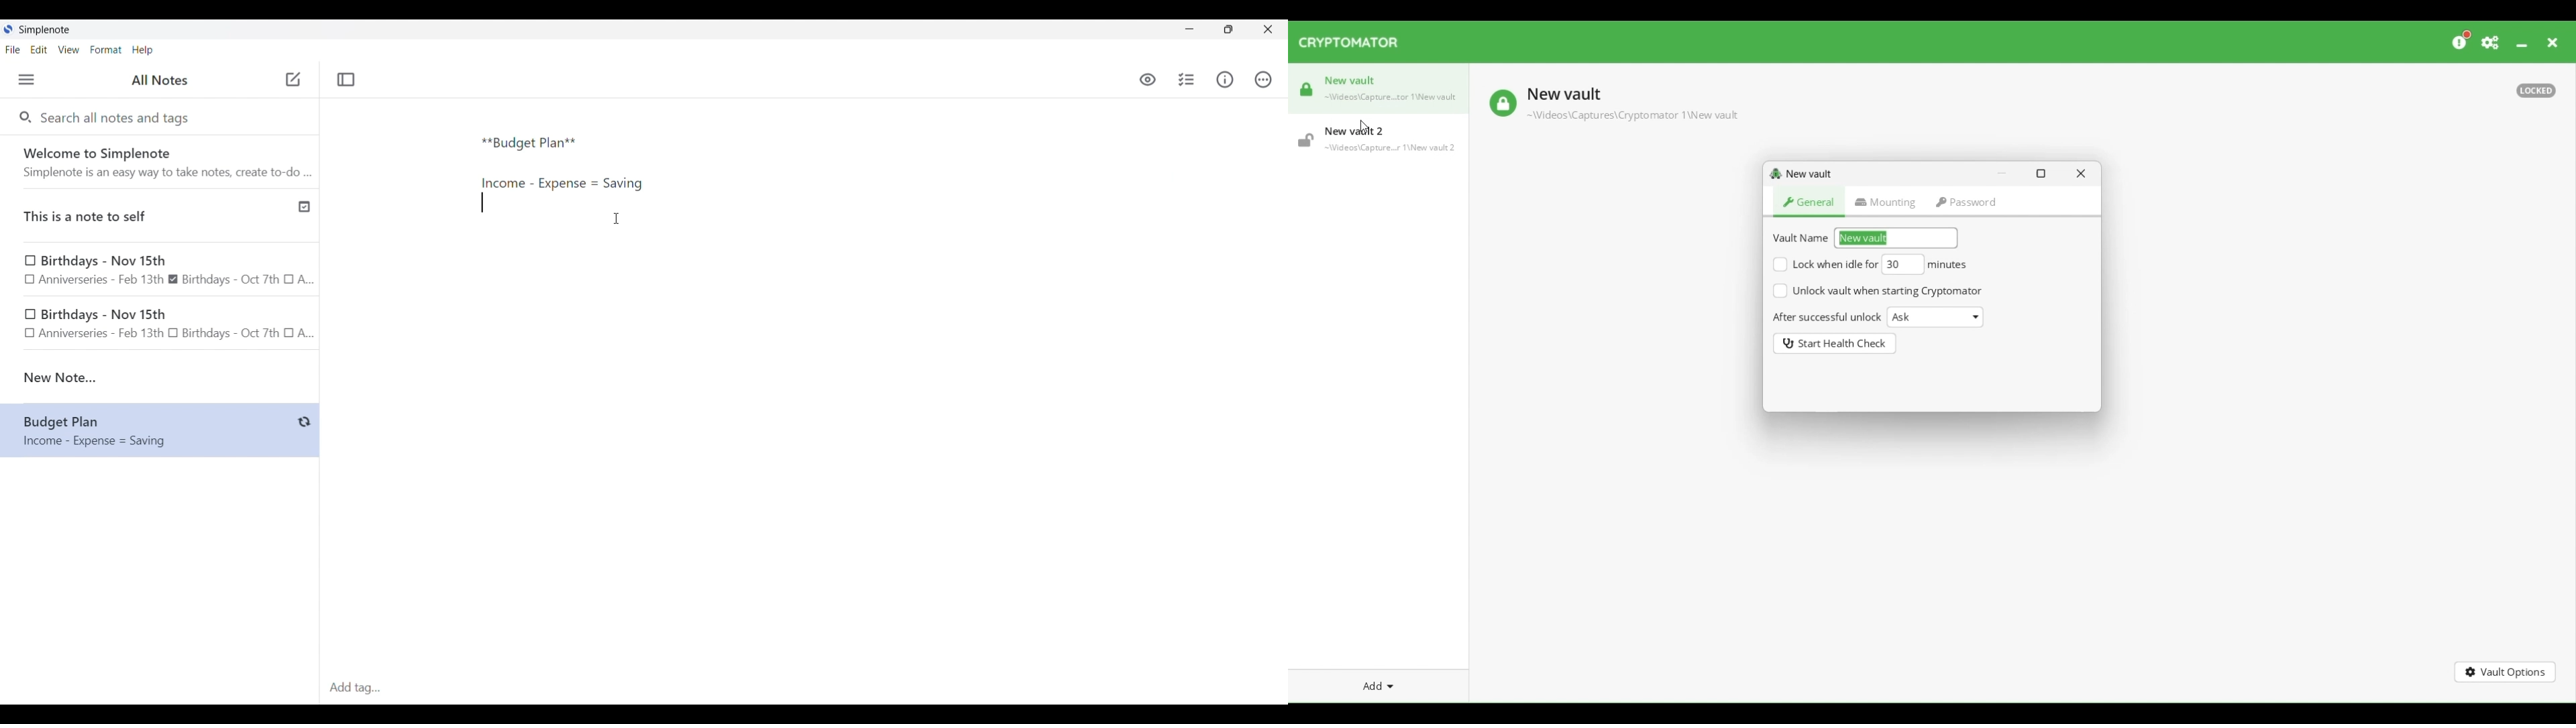 The height and width of the screenshot is (728, 2576). I want to click on Type minutes of inactivity, so click(1904, 263).